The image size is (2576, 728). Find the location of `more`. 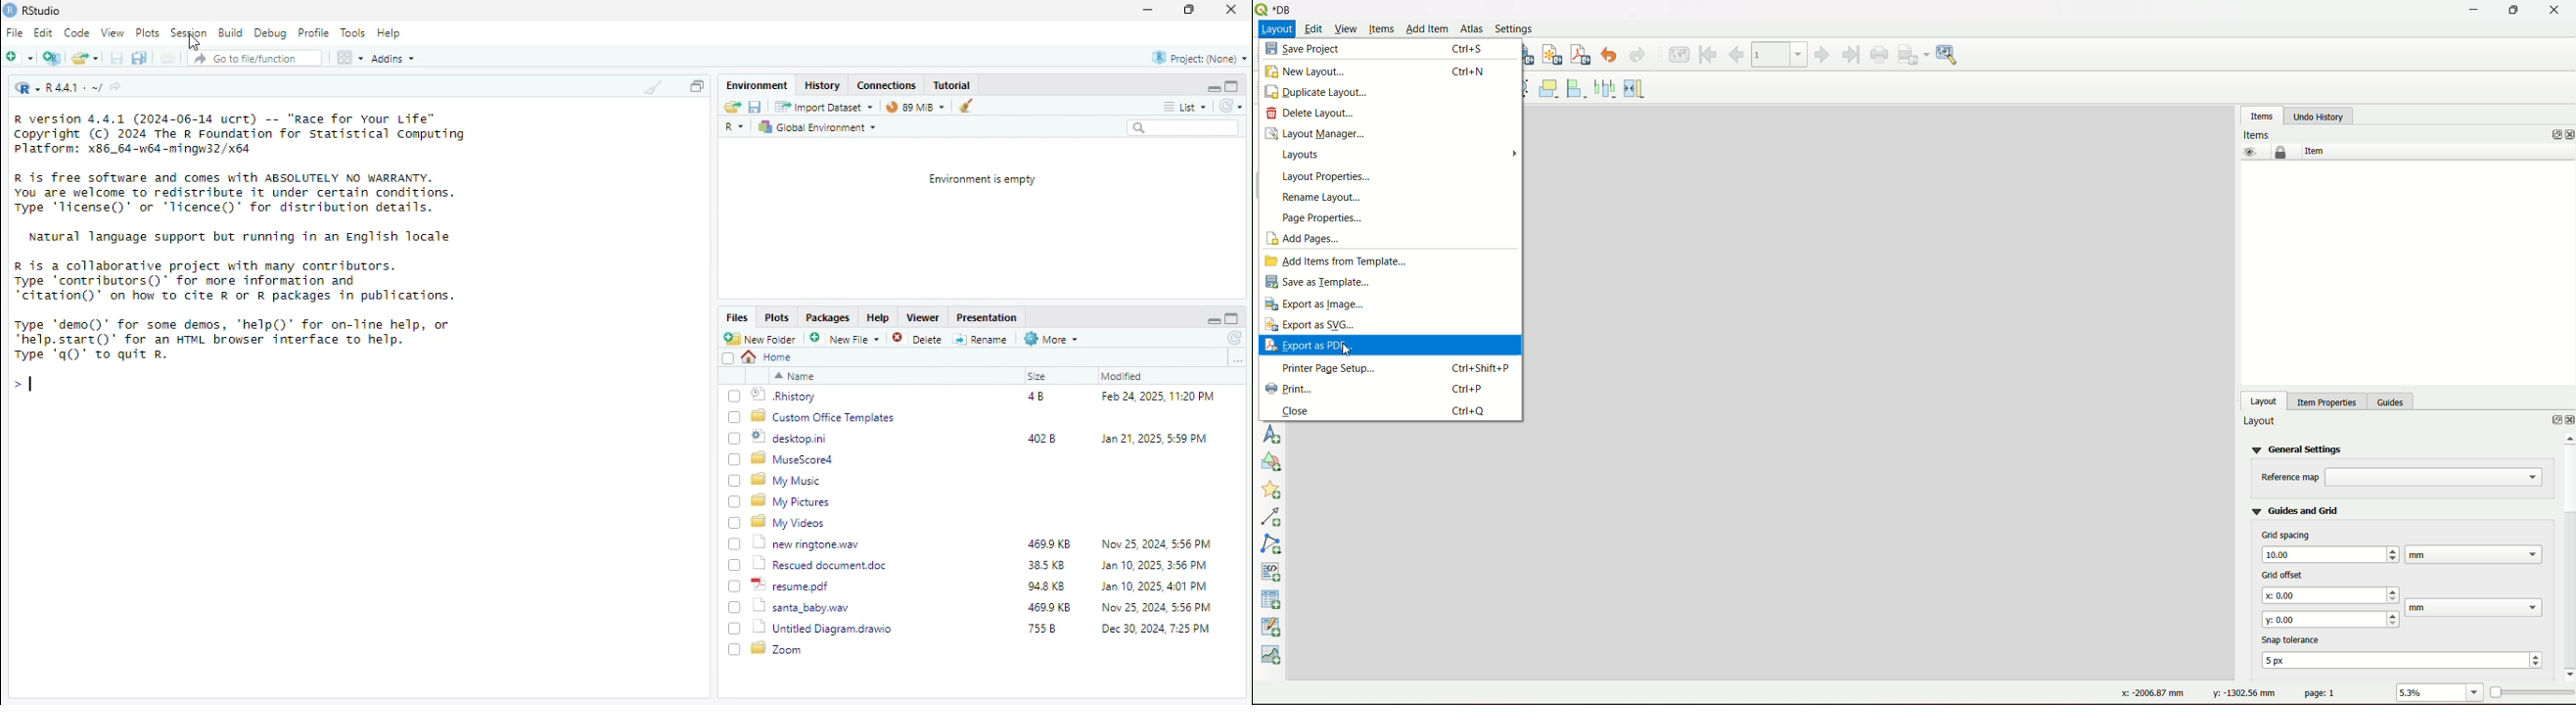

more is located at coordinates (1170, 107).